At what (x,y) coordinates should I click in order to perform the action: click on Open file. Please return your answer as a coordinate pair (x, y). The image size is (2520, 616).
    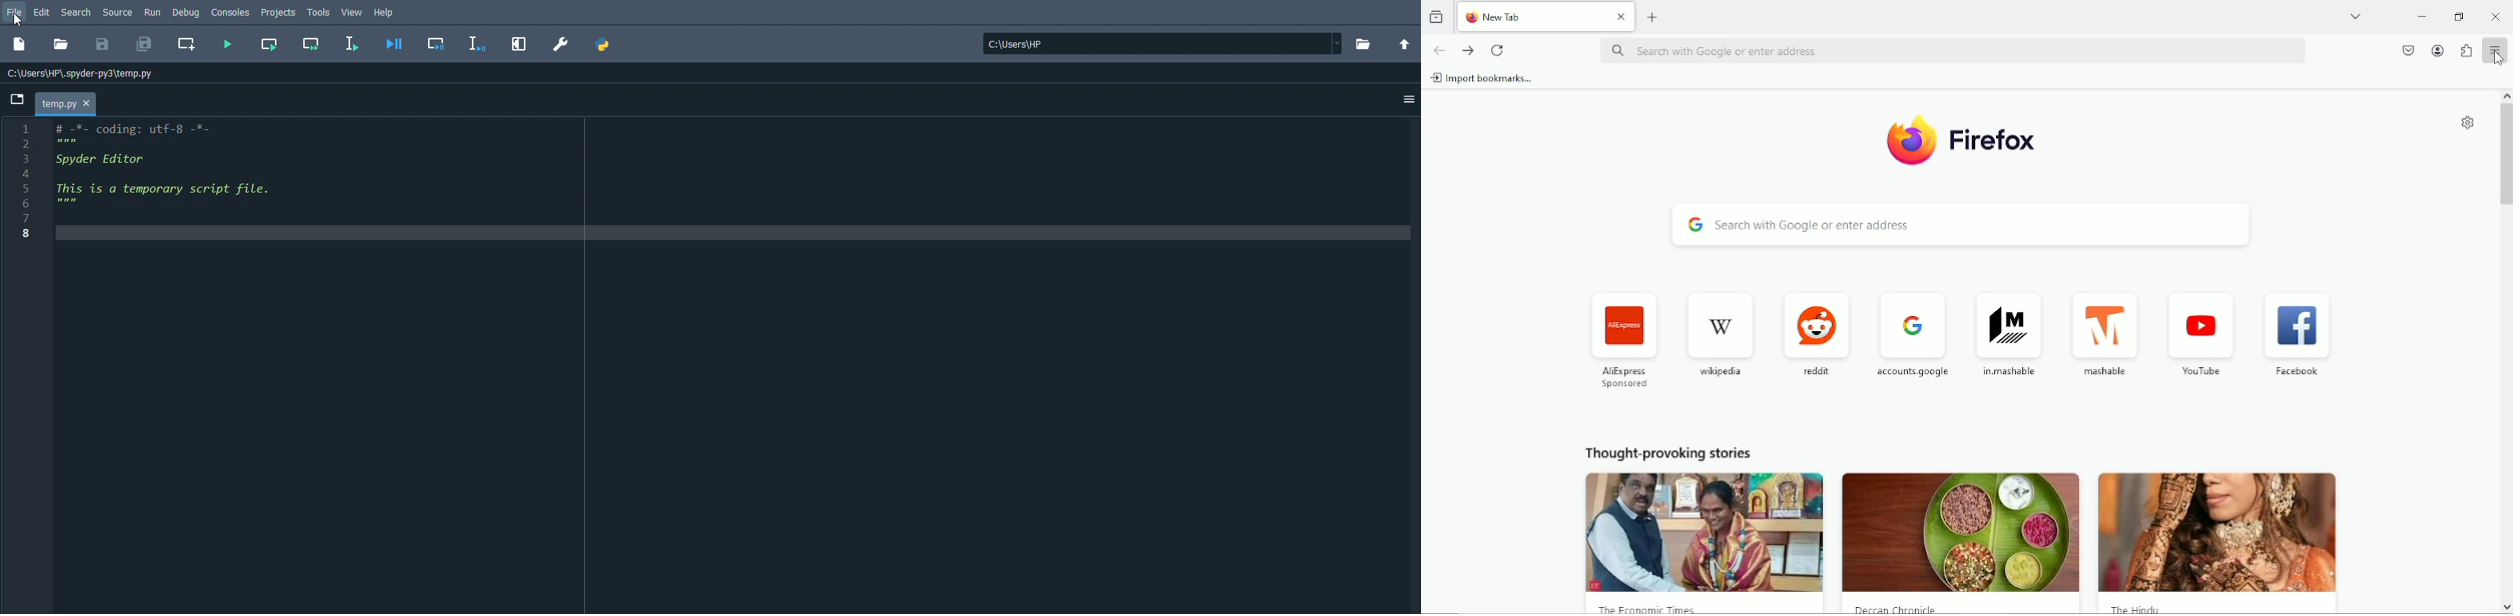
    Looking at the image, I should click on (59, 45).